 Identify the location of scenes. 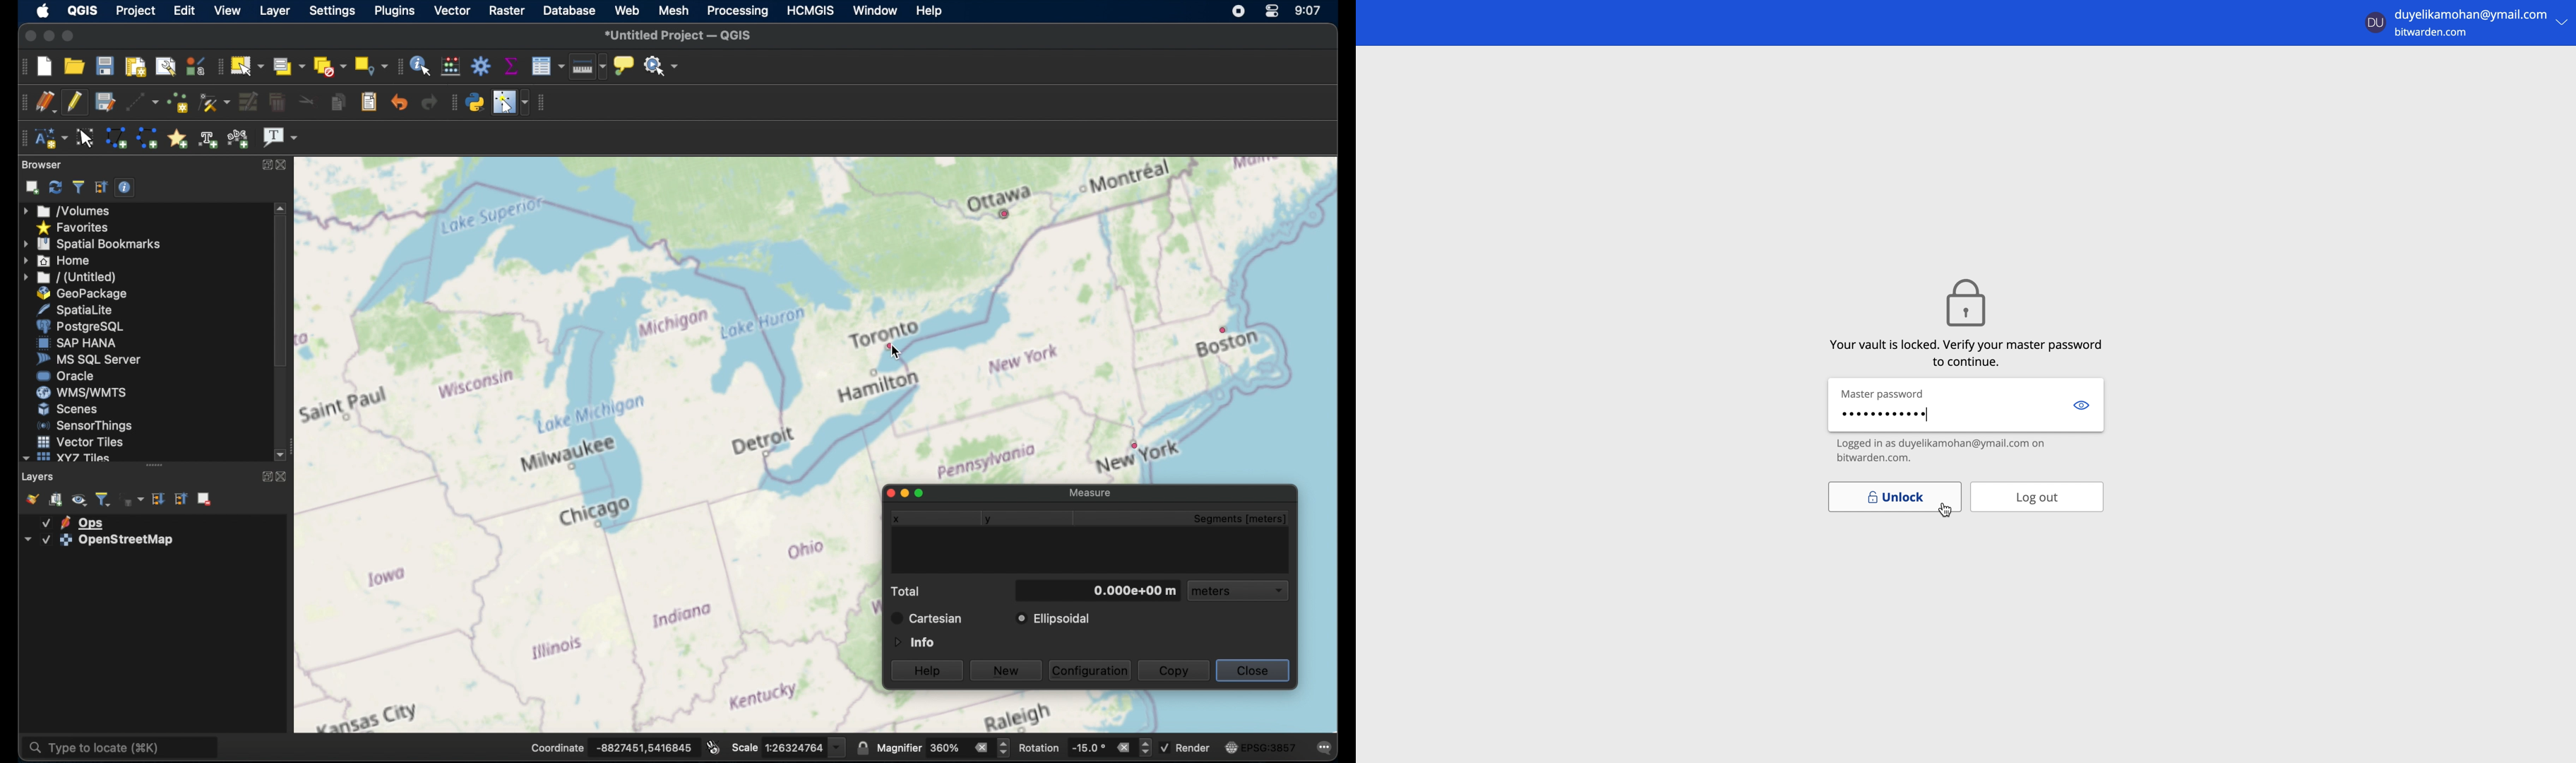
(67, 409).